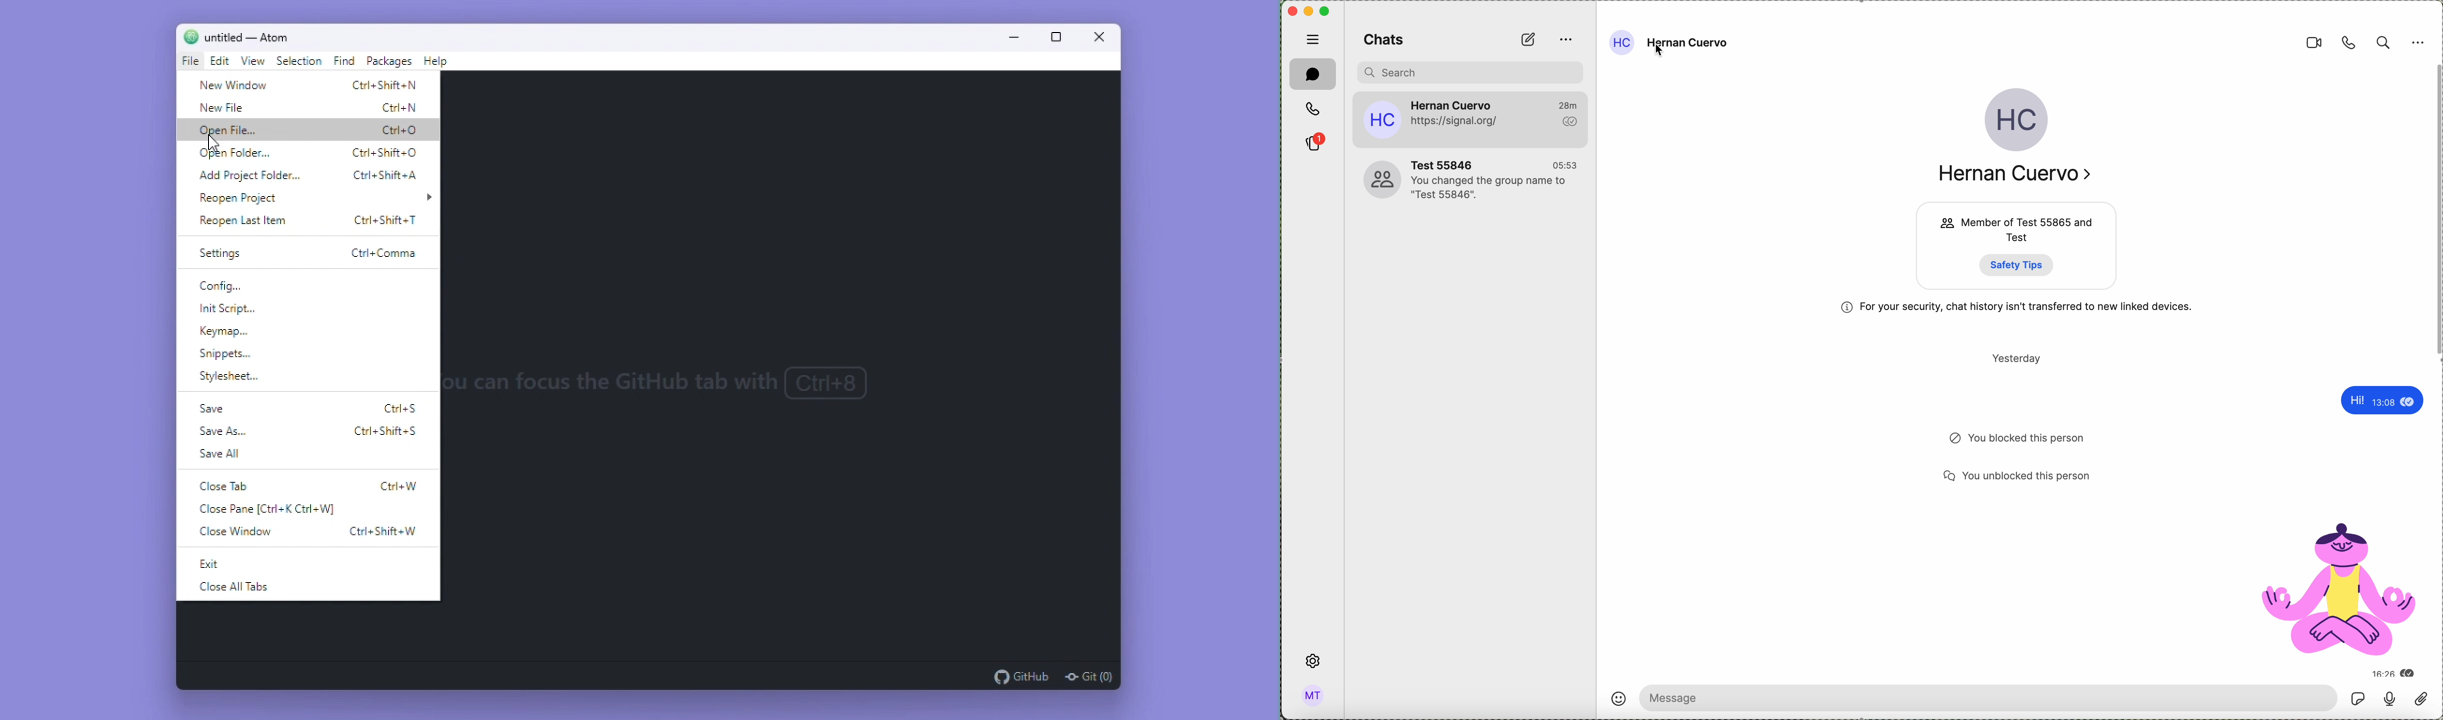 The image size is (2464, 728). What do you see at coordinates (1381, 120) in the screenshot?
I see `profile icon` at bounding box center [1381, 120].